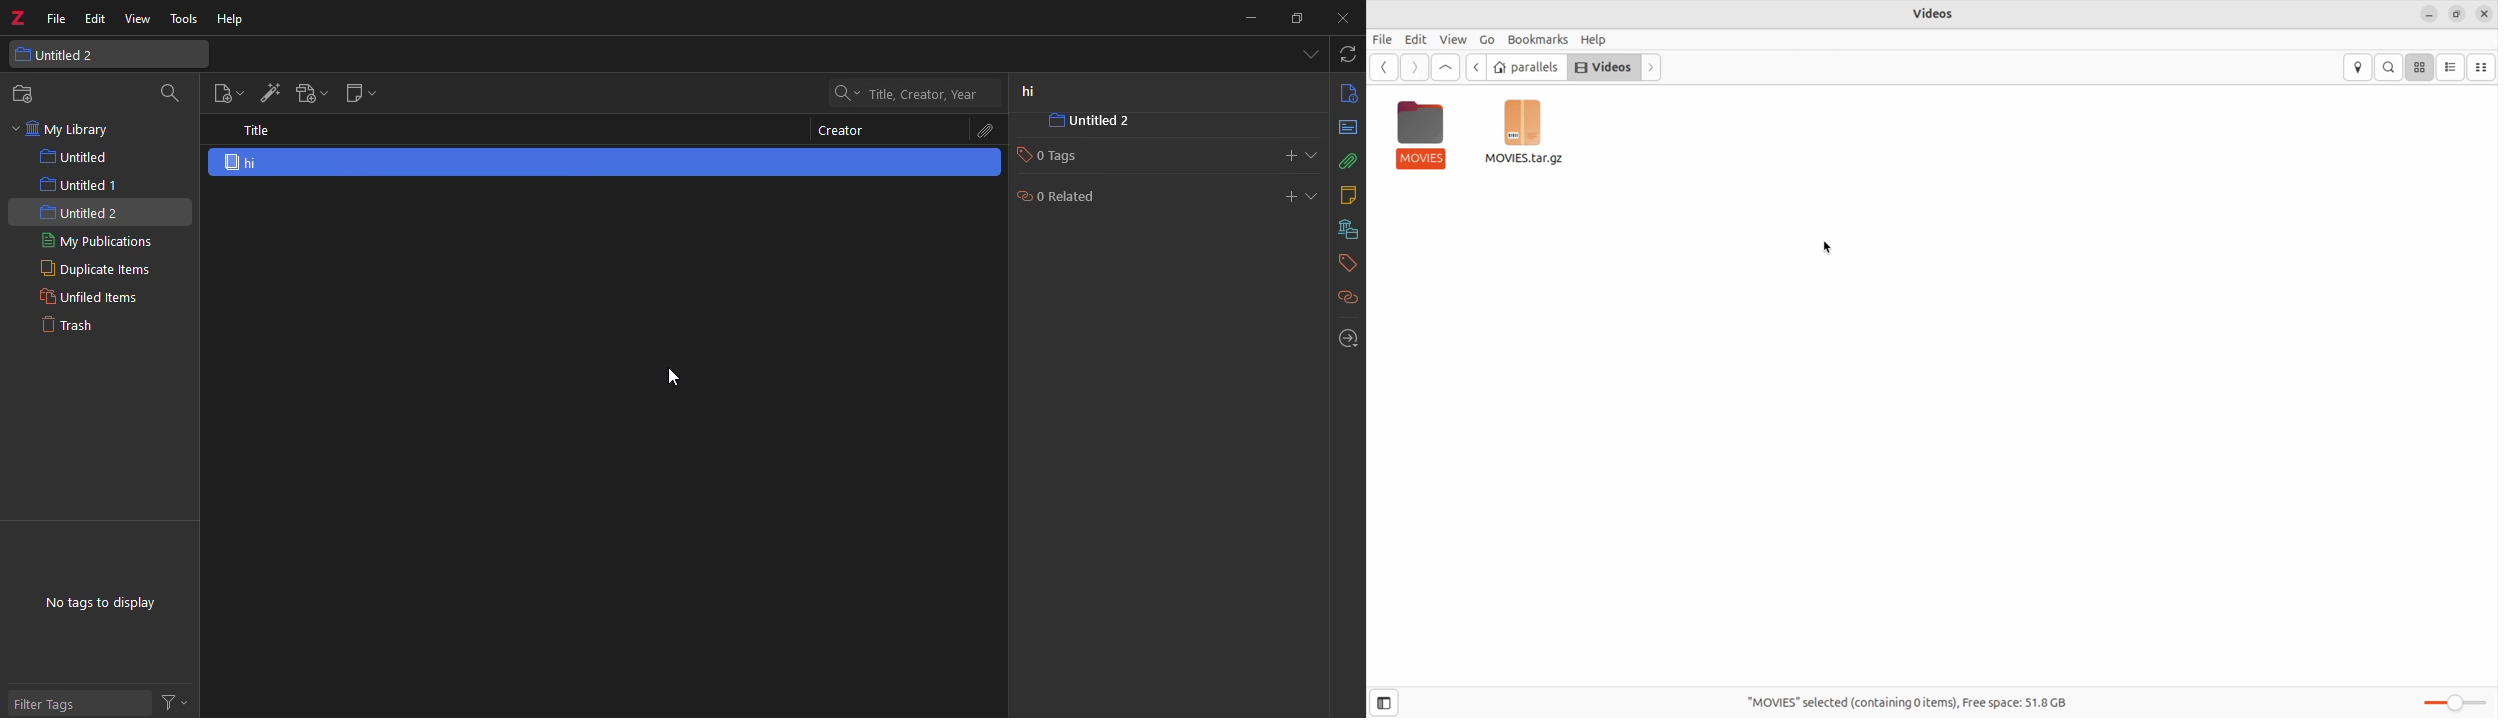 The image size is (2520, 728). I want to click on info, so click(1344, 94).